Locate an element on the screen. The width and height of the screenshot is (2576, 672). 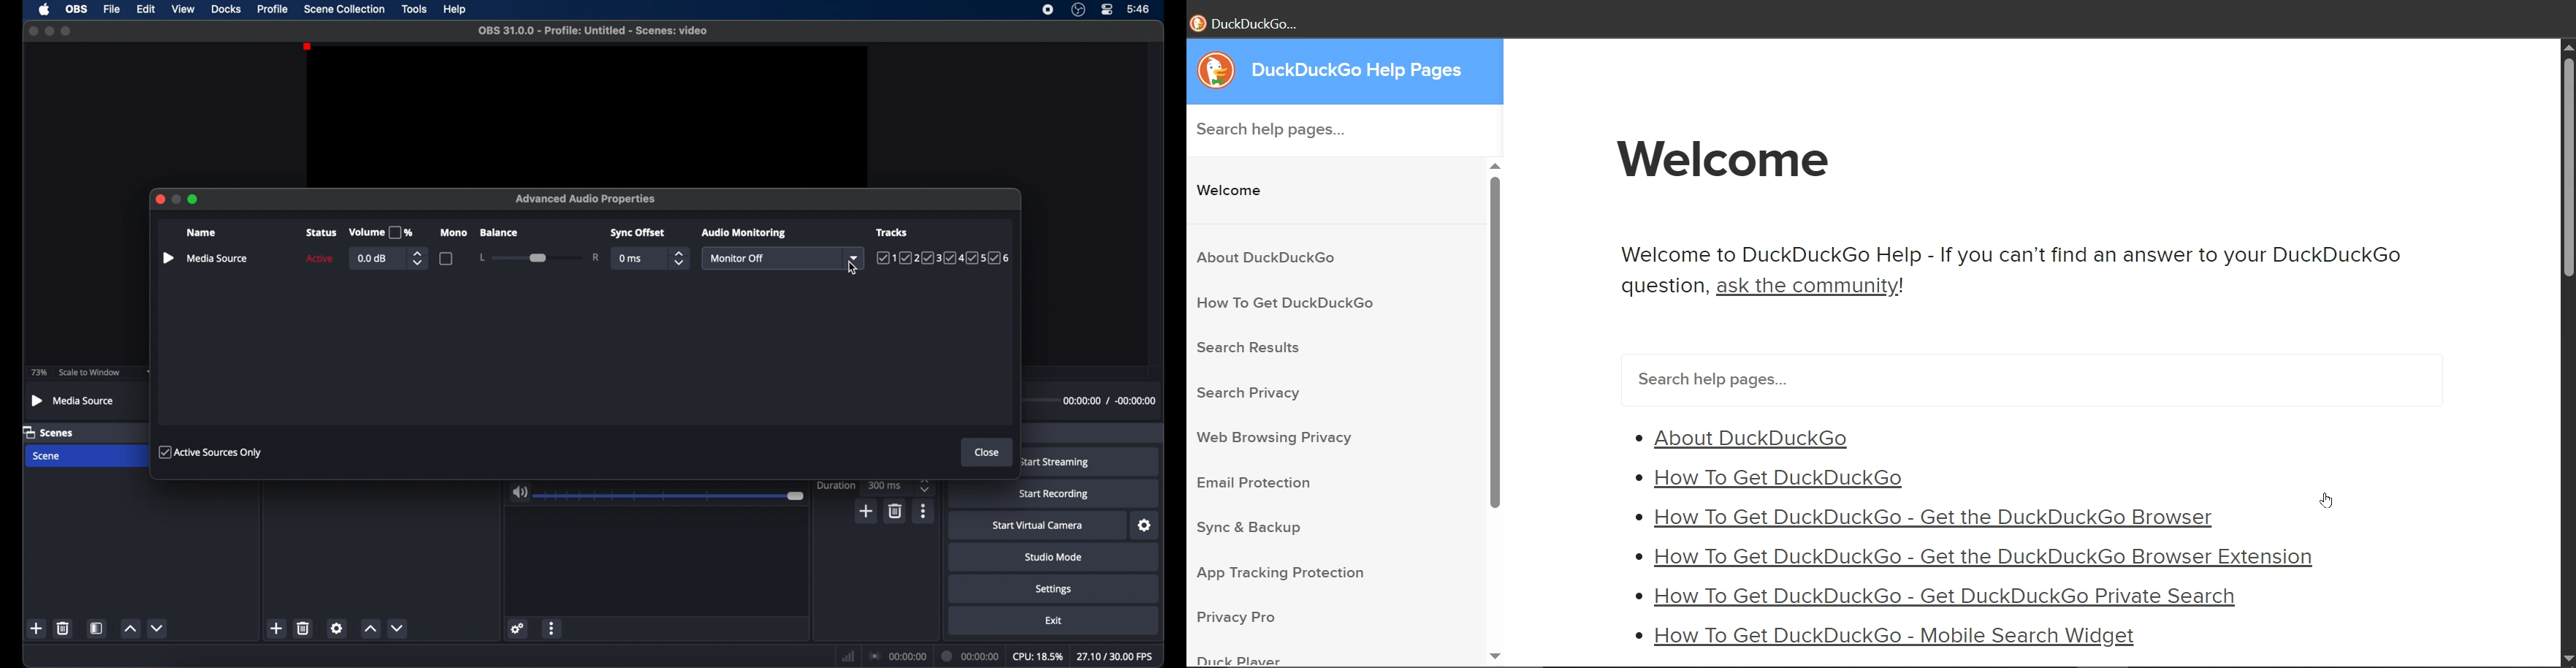
decrement is located at coordinates (397, 627).